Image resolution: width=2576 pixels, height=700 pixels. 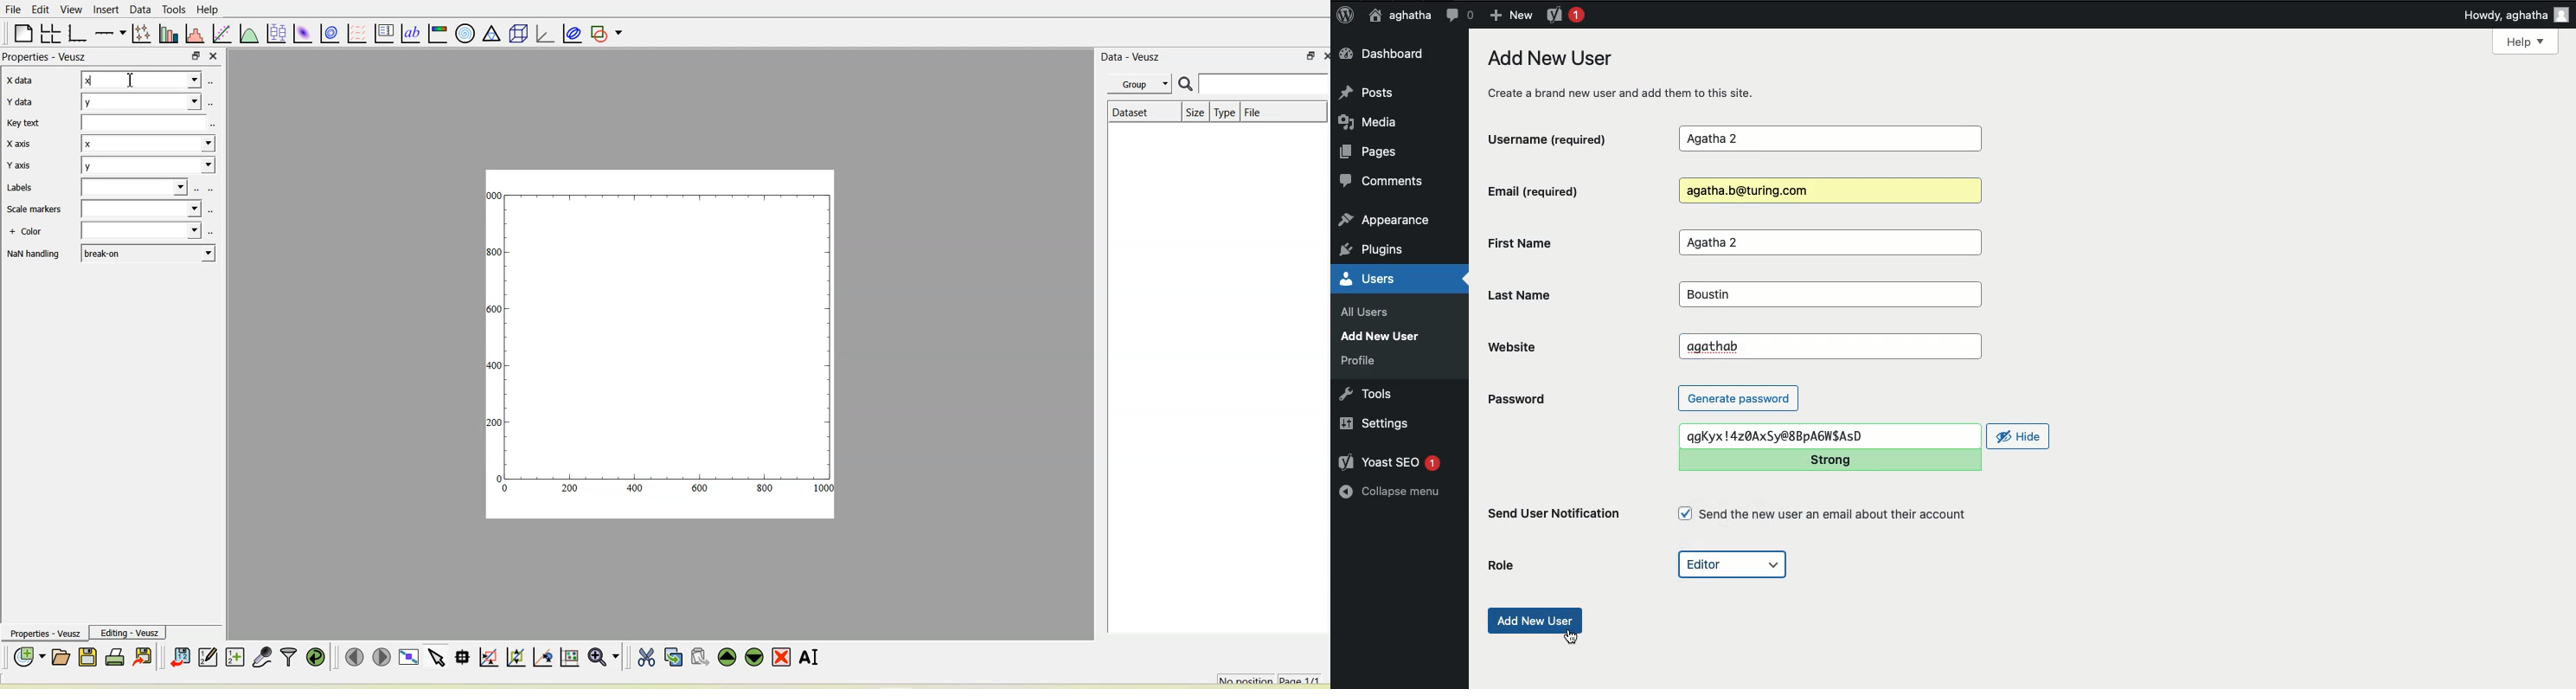 I want to click on agathab, so click(x=1831, y=344).